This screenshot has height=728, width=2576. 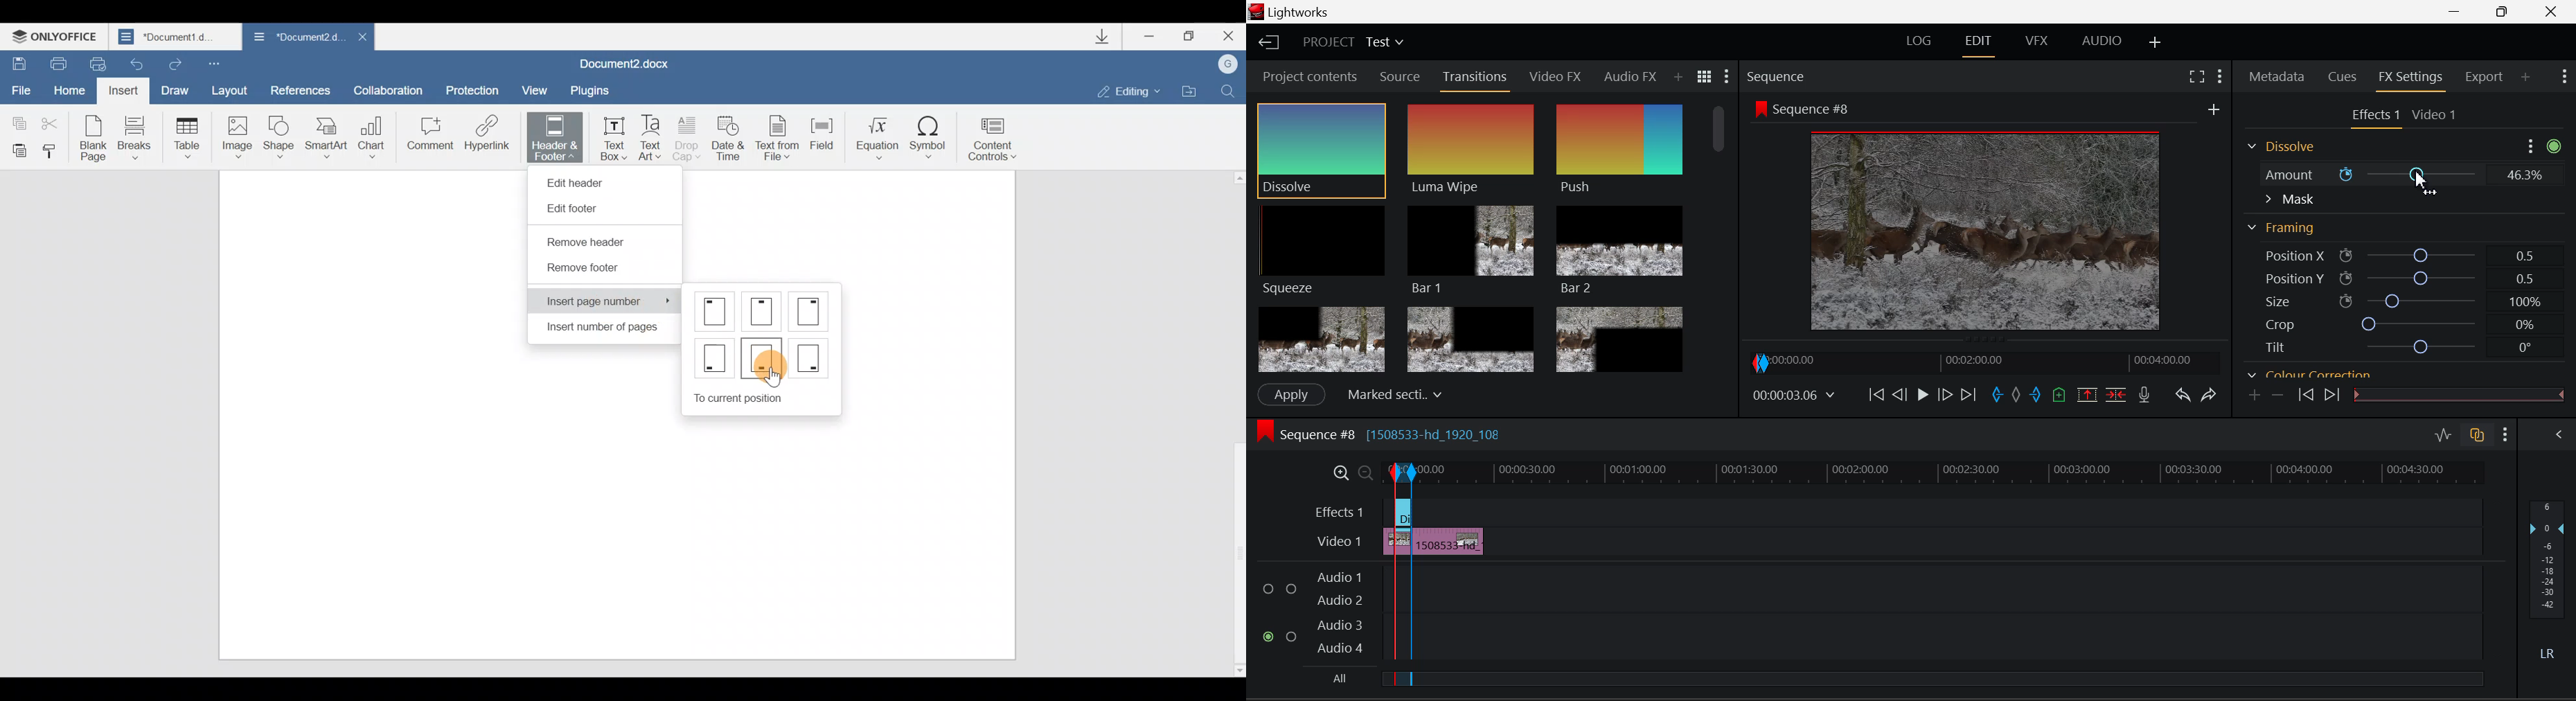 What do you see at coordinates (2184, 397) in the screenshot?
I see `Undo` at bounding box center [2184, 397].